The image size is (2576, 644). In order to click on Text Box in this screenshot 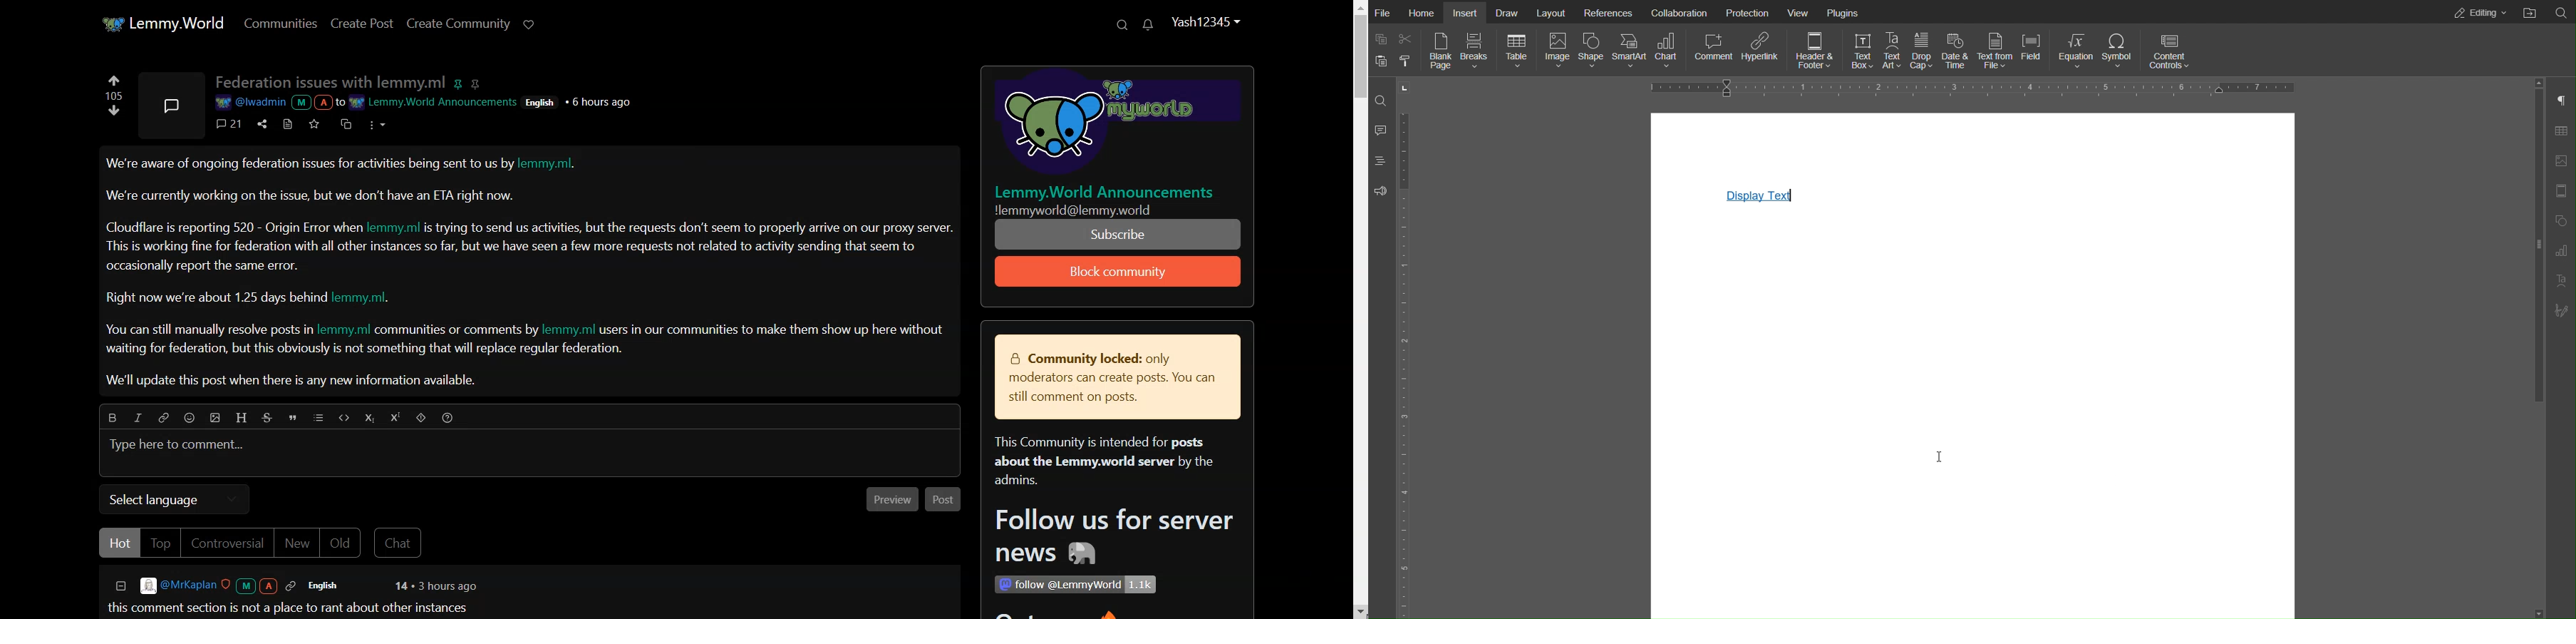, I will do `click(1863, 51)`.